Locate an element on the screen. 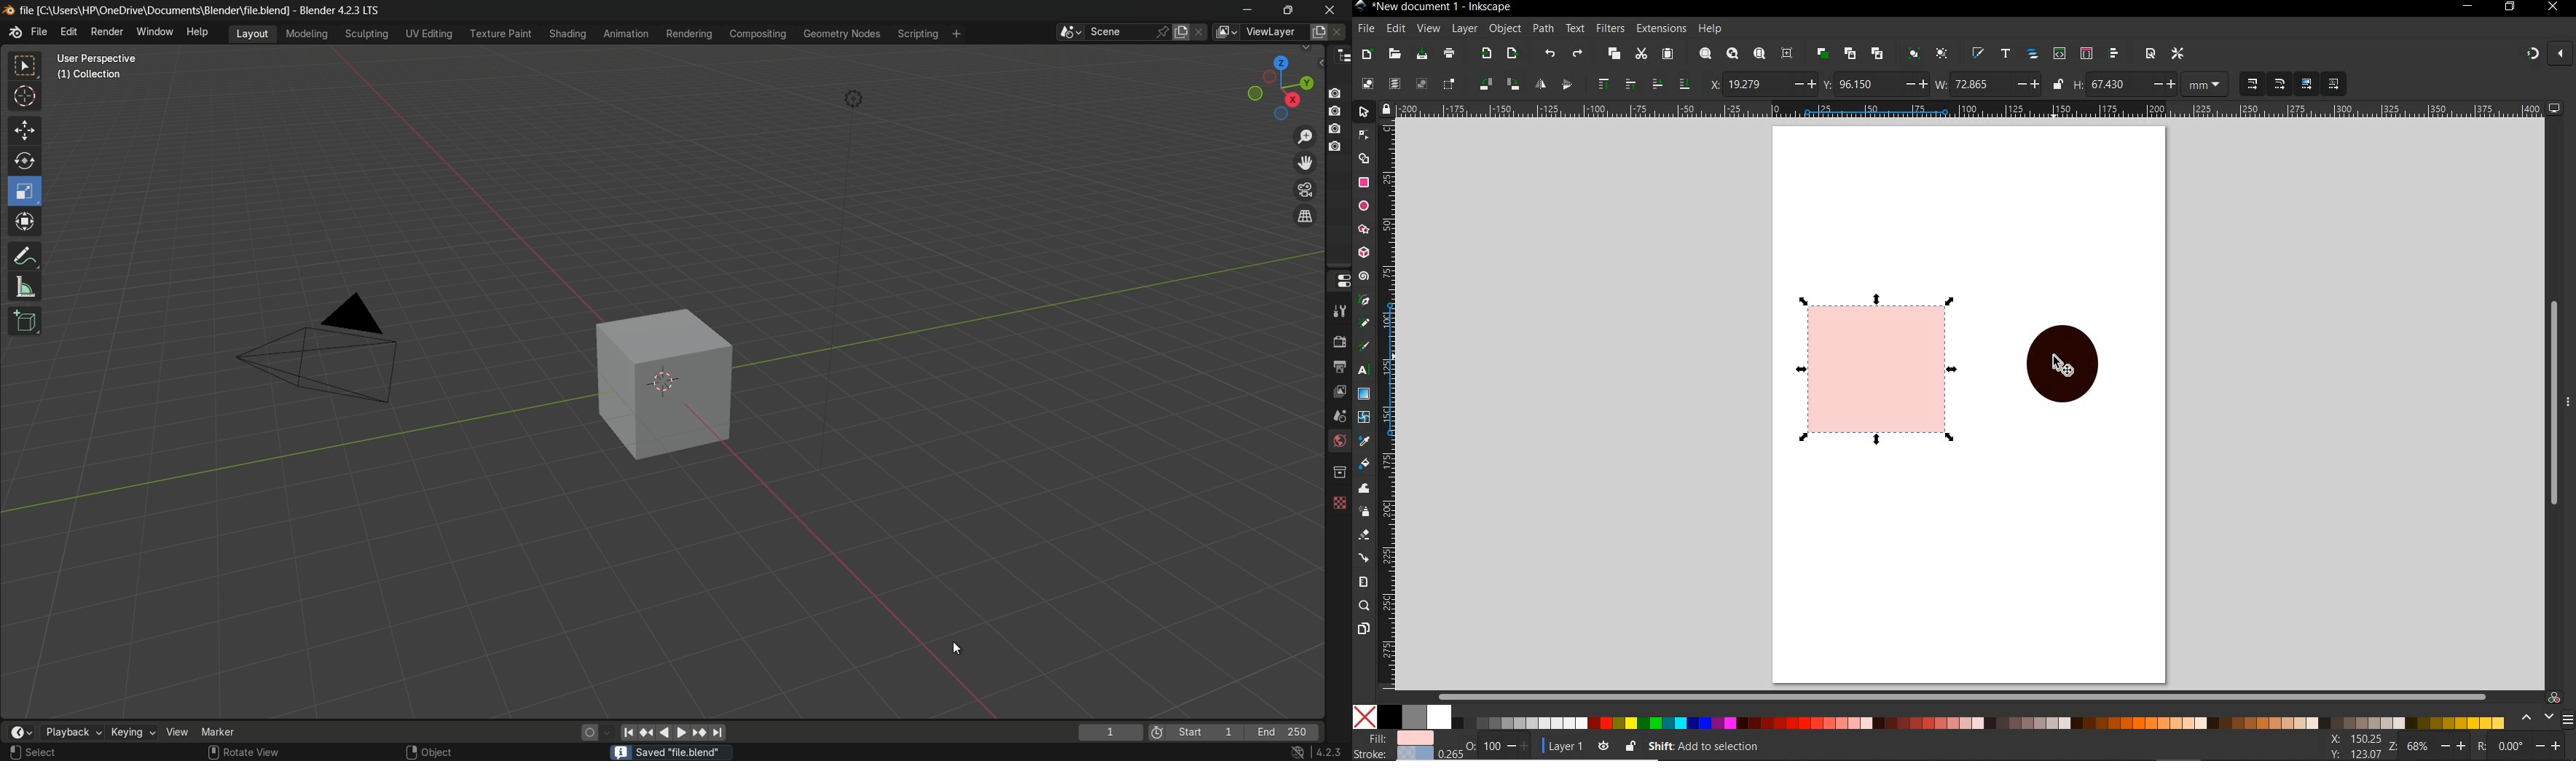 The width and height of the screenshot is (2576, 784). cursor is located at coordinates (25, 99).